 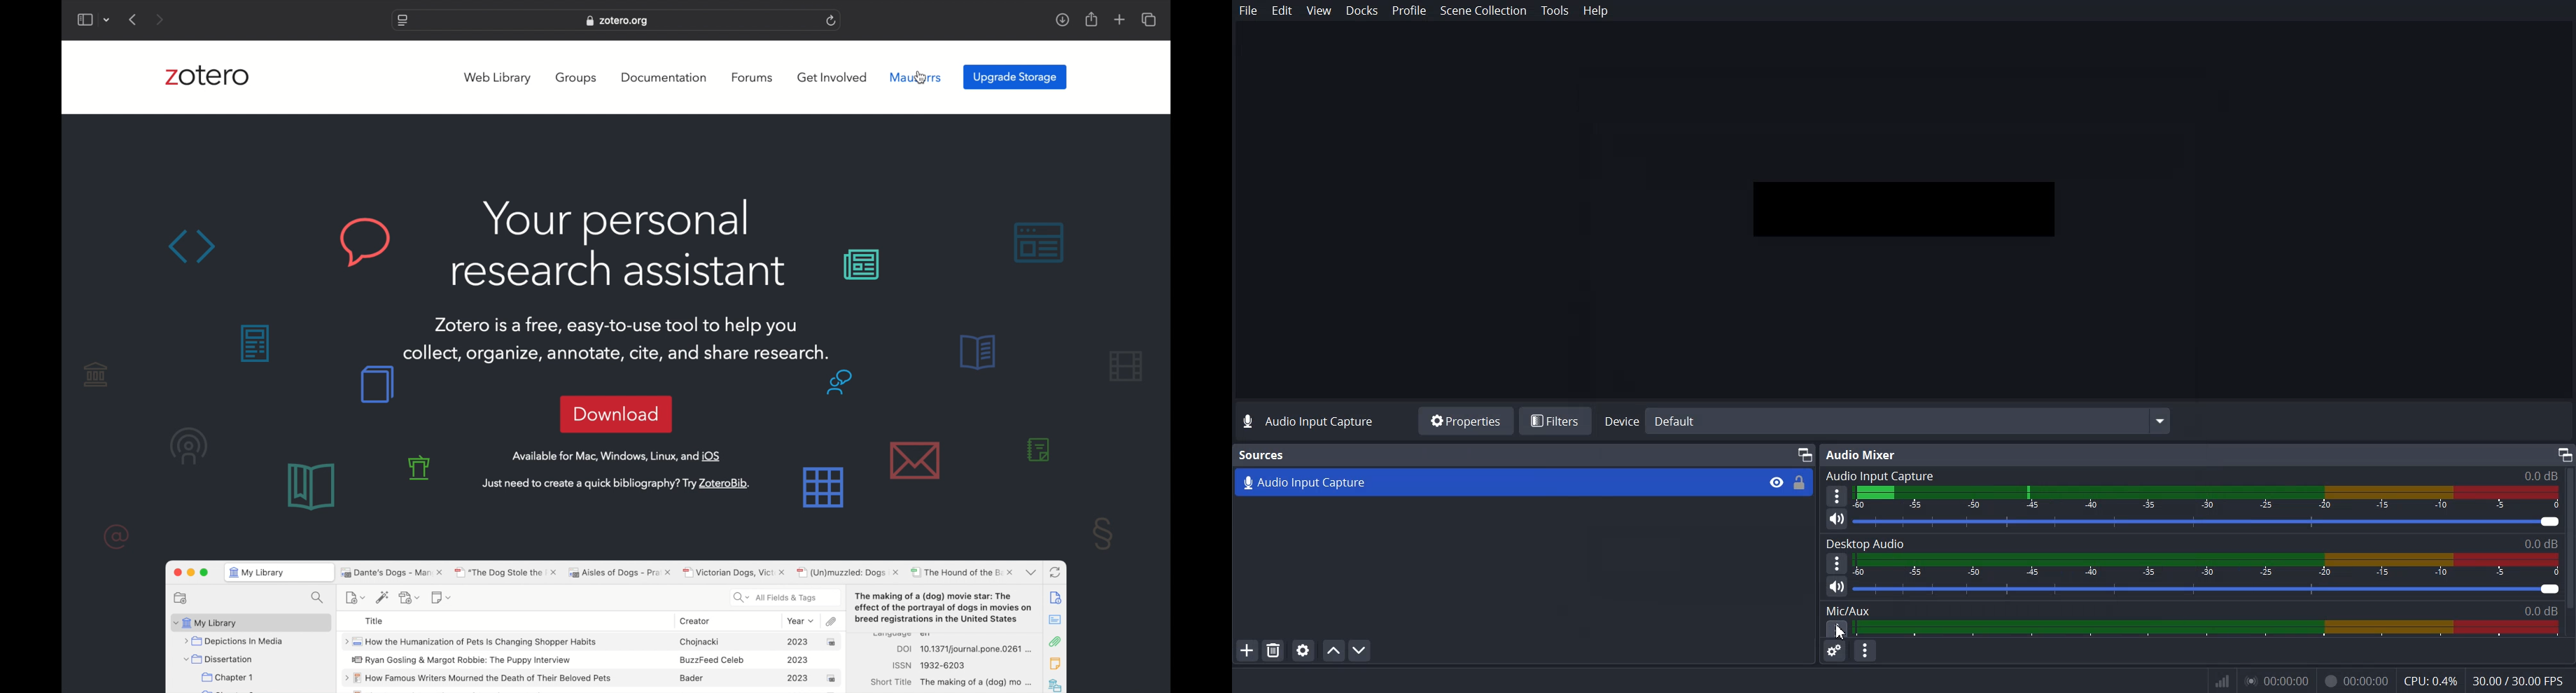 I want to click on 0.00db, so click(x=2546, y=611).